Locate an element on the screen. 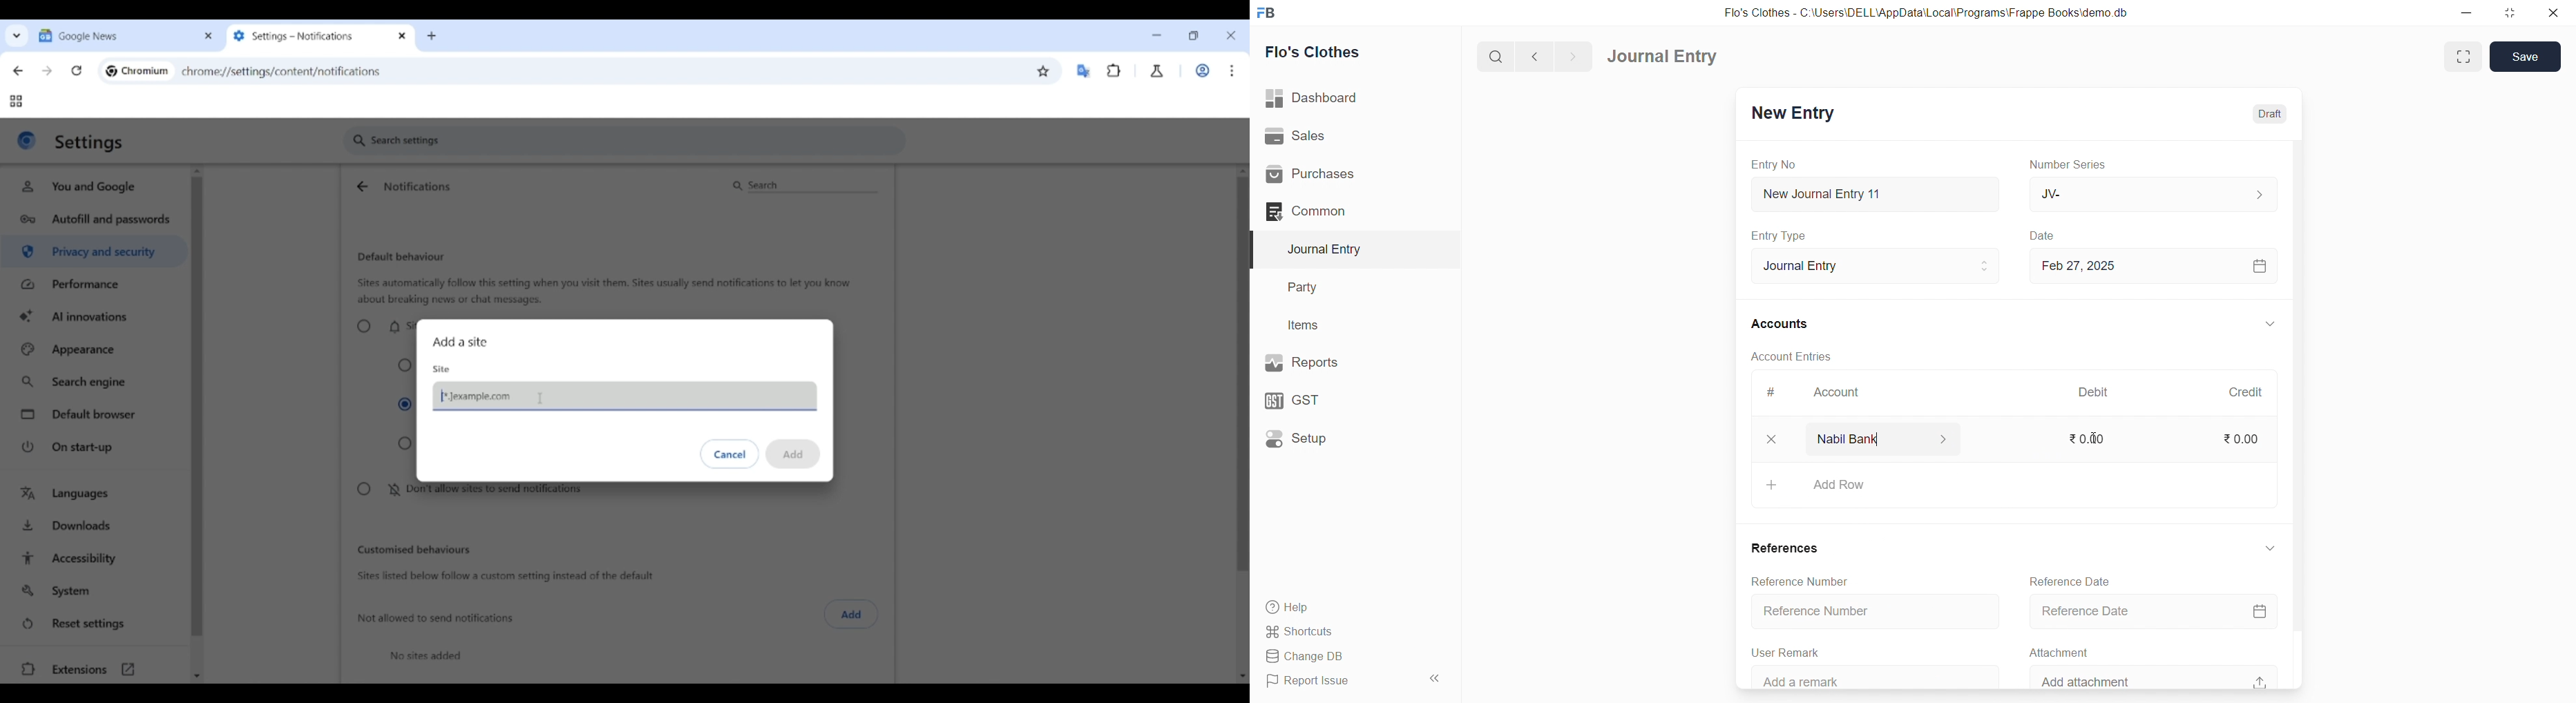 The image size is (2576, 728). selected is located at coordinates (1258, 249).